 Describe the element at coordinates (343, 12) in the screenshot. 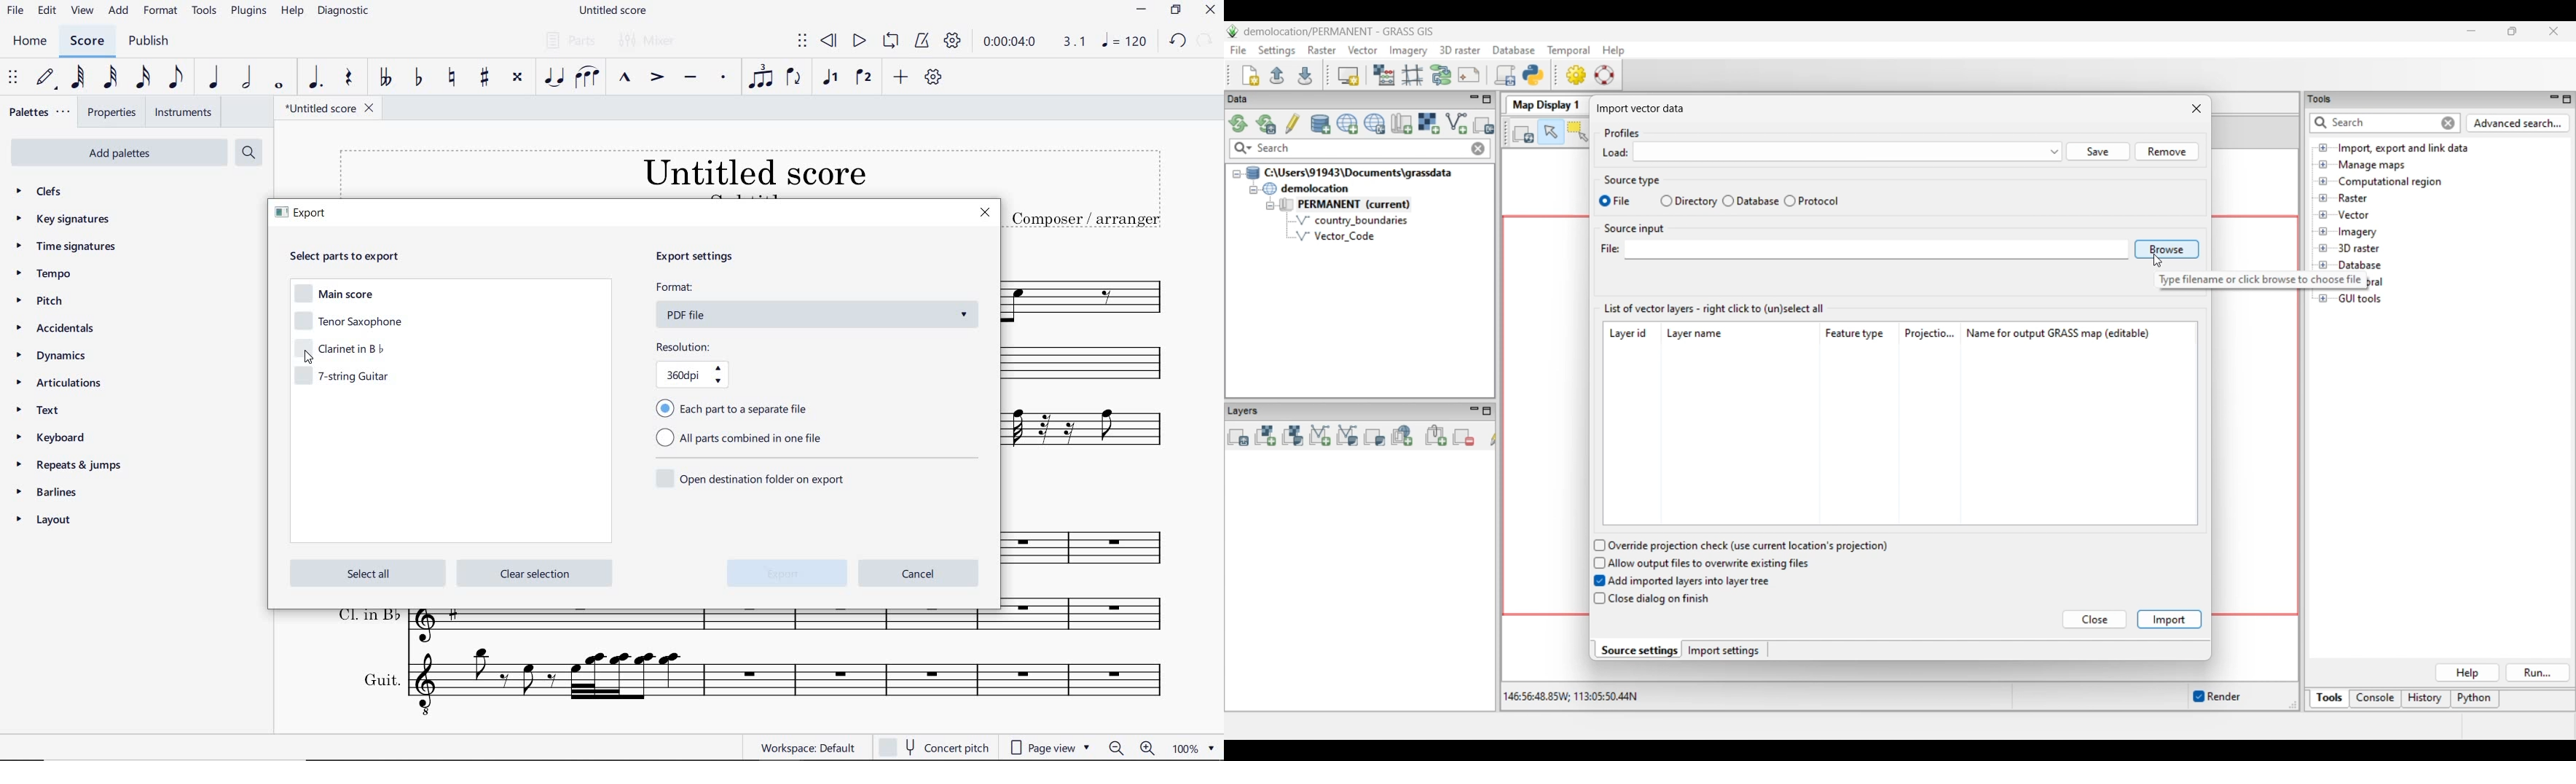

I see `DIAGNOSTIC` at that location.